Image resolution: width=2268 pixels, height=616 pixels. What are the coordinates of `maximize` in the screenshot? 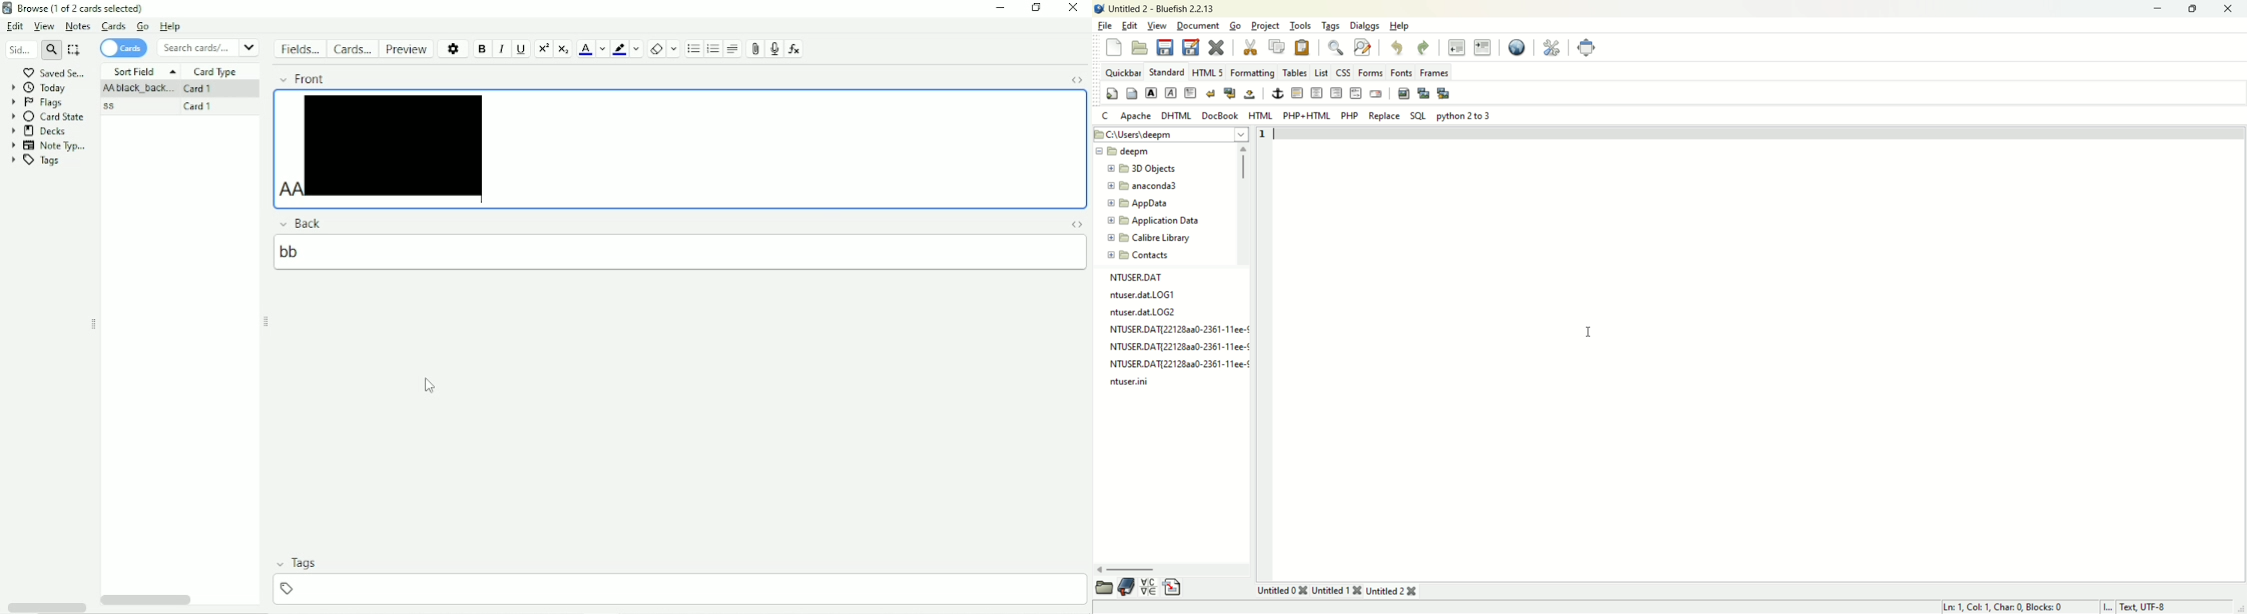 It's located at (2193, 9).